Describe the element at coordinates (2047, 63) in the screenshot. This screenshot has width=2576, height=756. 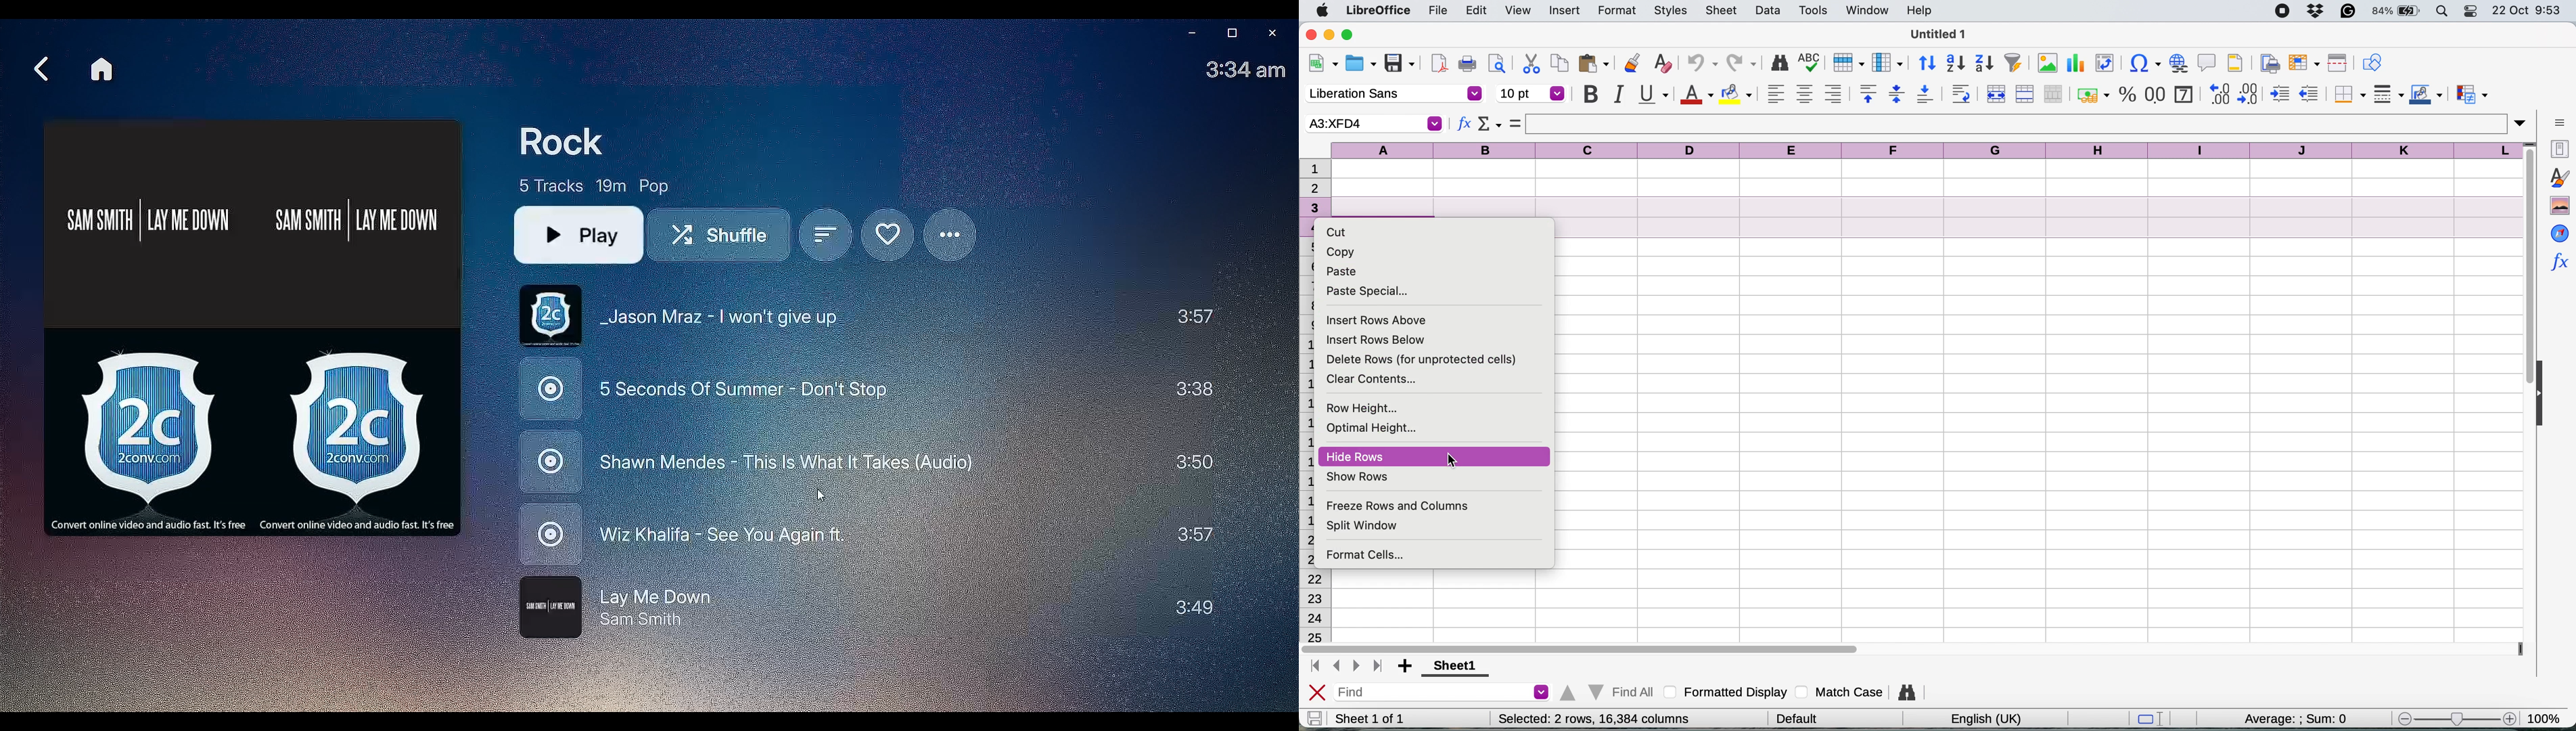
I see `insert image` at that location.